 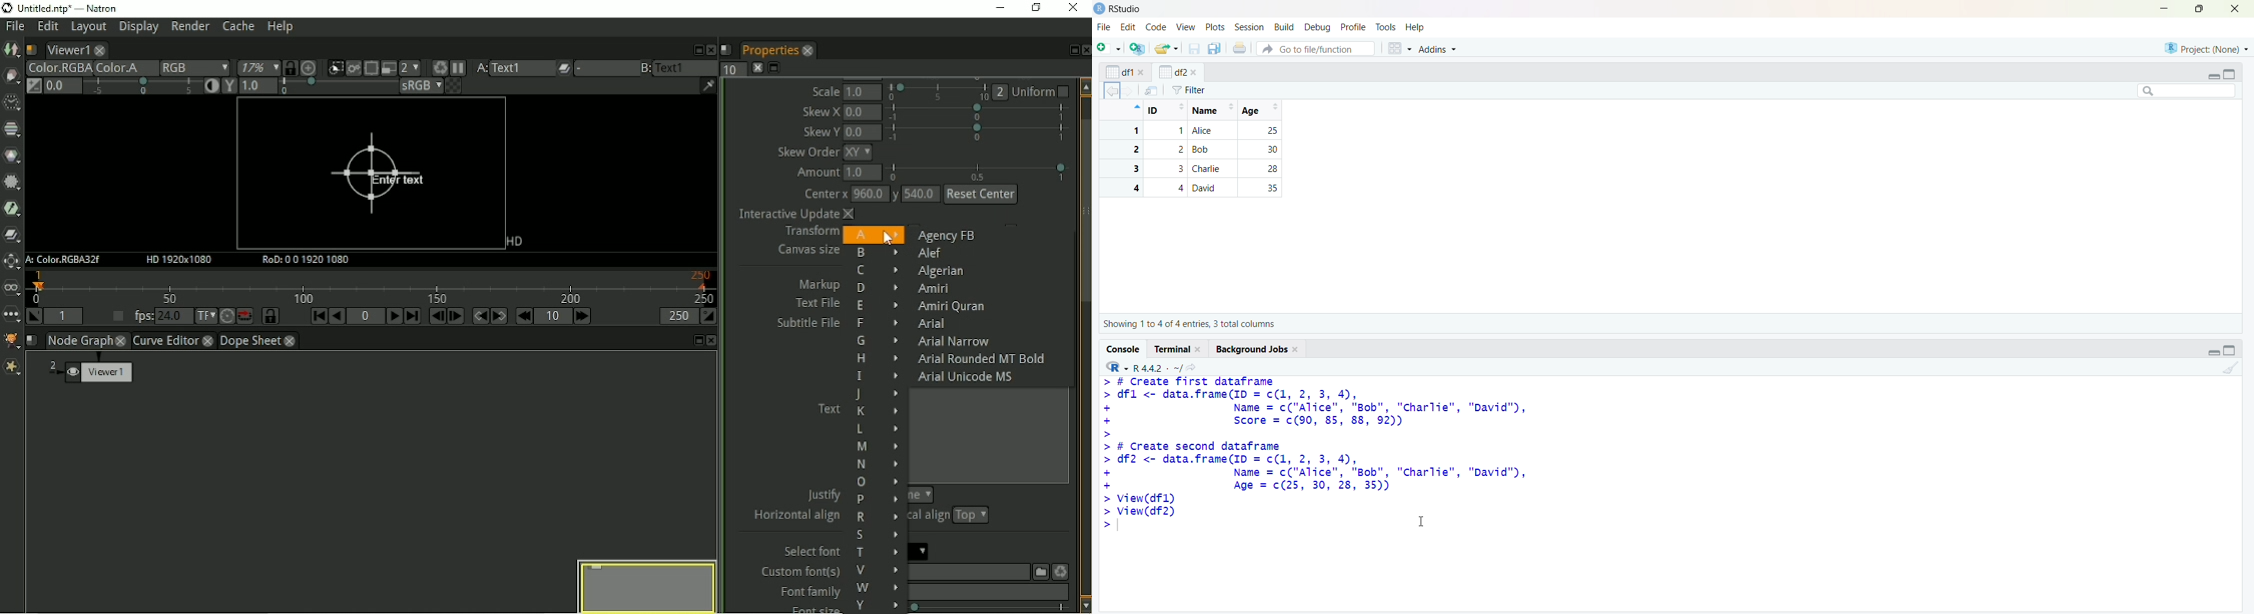 What do you see at coordinates (1316, 454) in the screenshot?
I see `> # Create first dataframe> dfl <- data.frame(ID = c(1, 2, 3, 4),+ Name = c("Alice", "Bob", "charlie", "David"),+ Score = c(90, 85, 88, 92))>> # Create second dataframe> df2 <- data.frame(ID = c(1, 2, 3, 4),+ Name = c("Alice", "Bob", "Charlie", "David"),+ Age = c(25, 30, 28, 35))> View(dfl) > View(df2)>` at bounding box center [1316, 454].